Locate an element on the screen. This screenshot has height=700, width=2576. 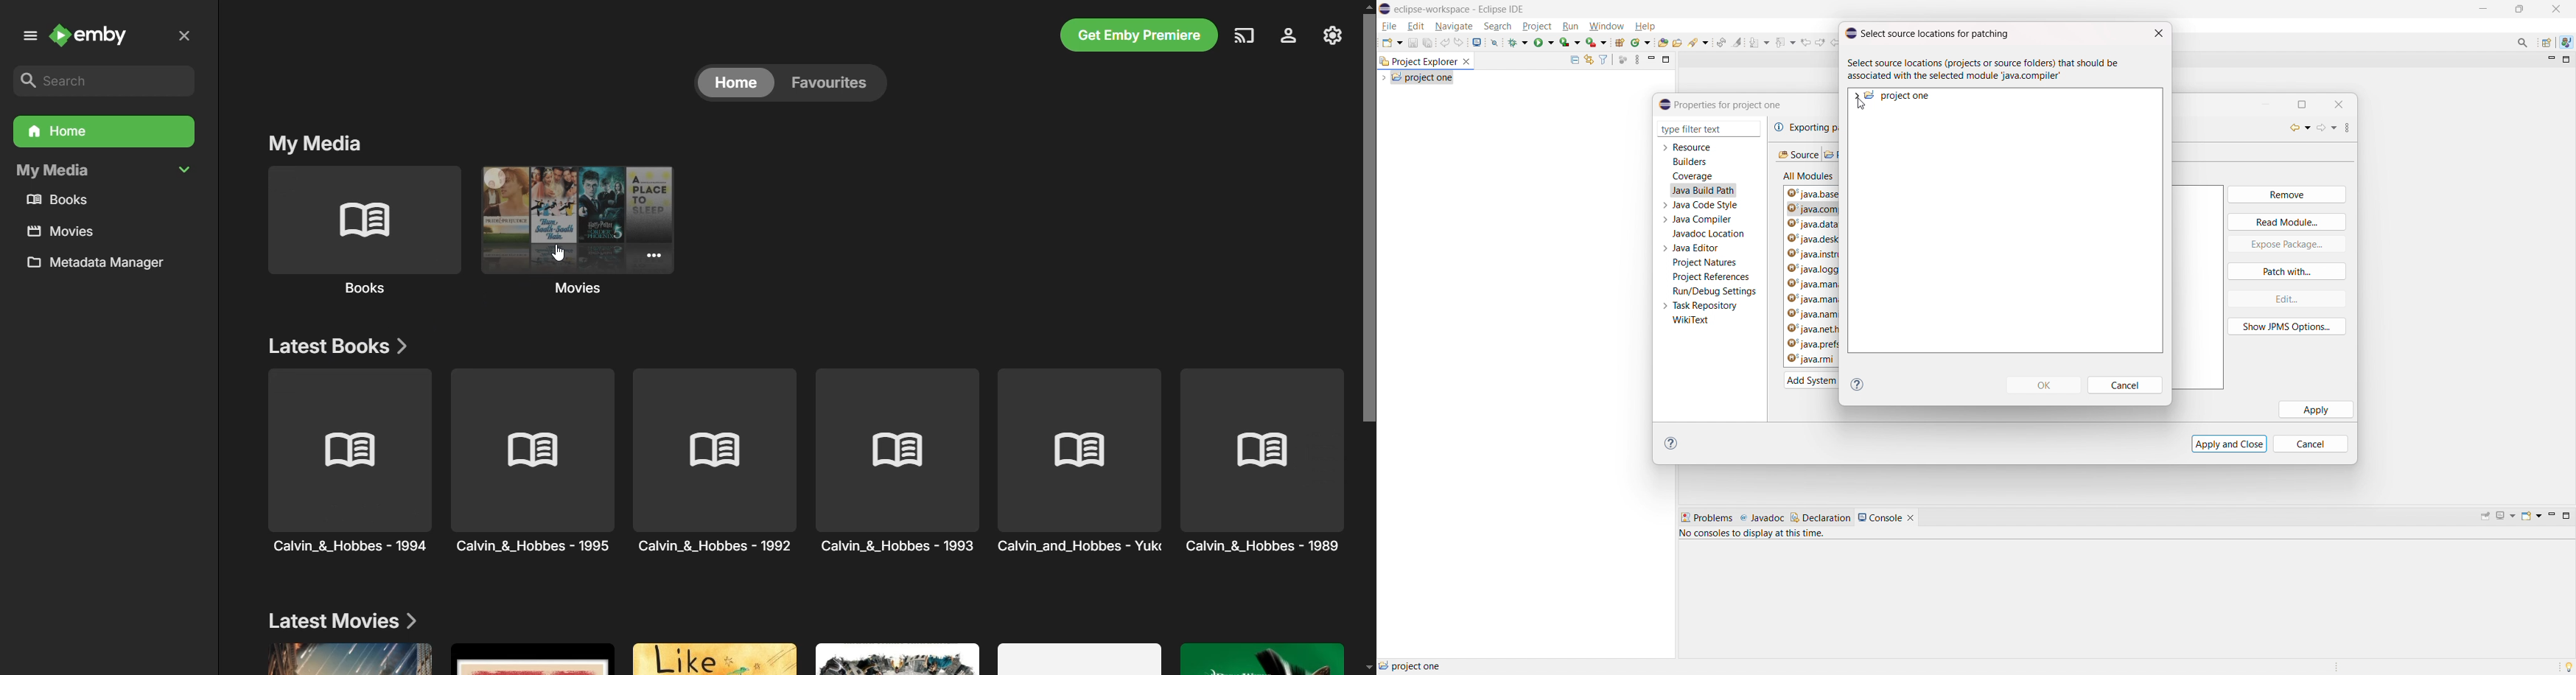
open console is located at coordinates (1478, 42).